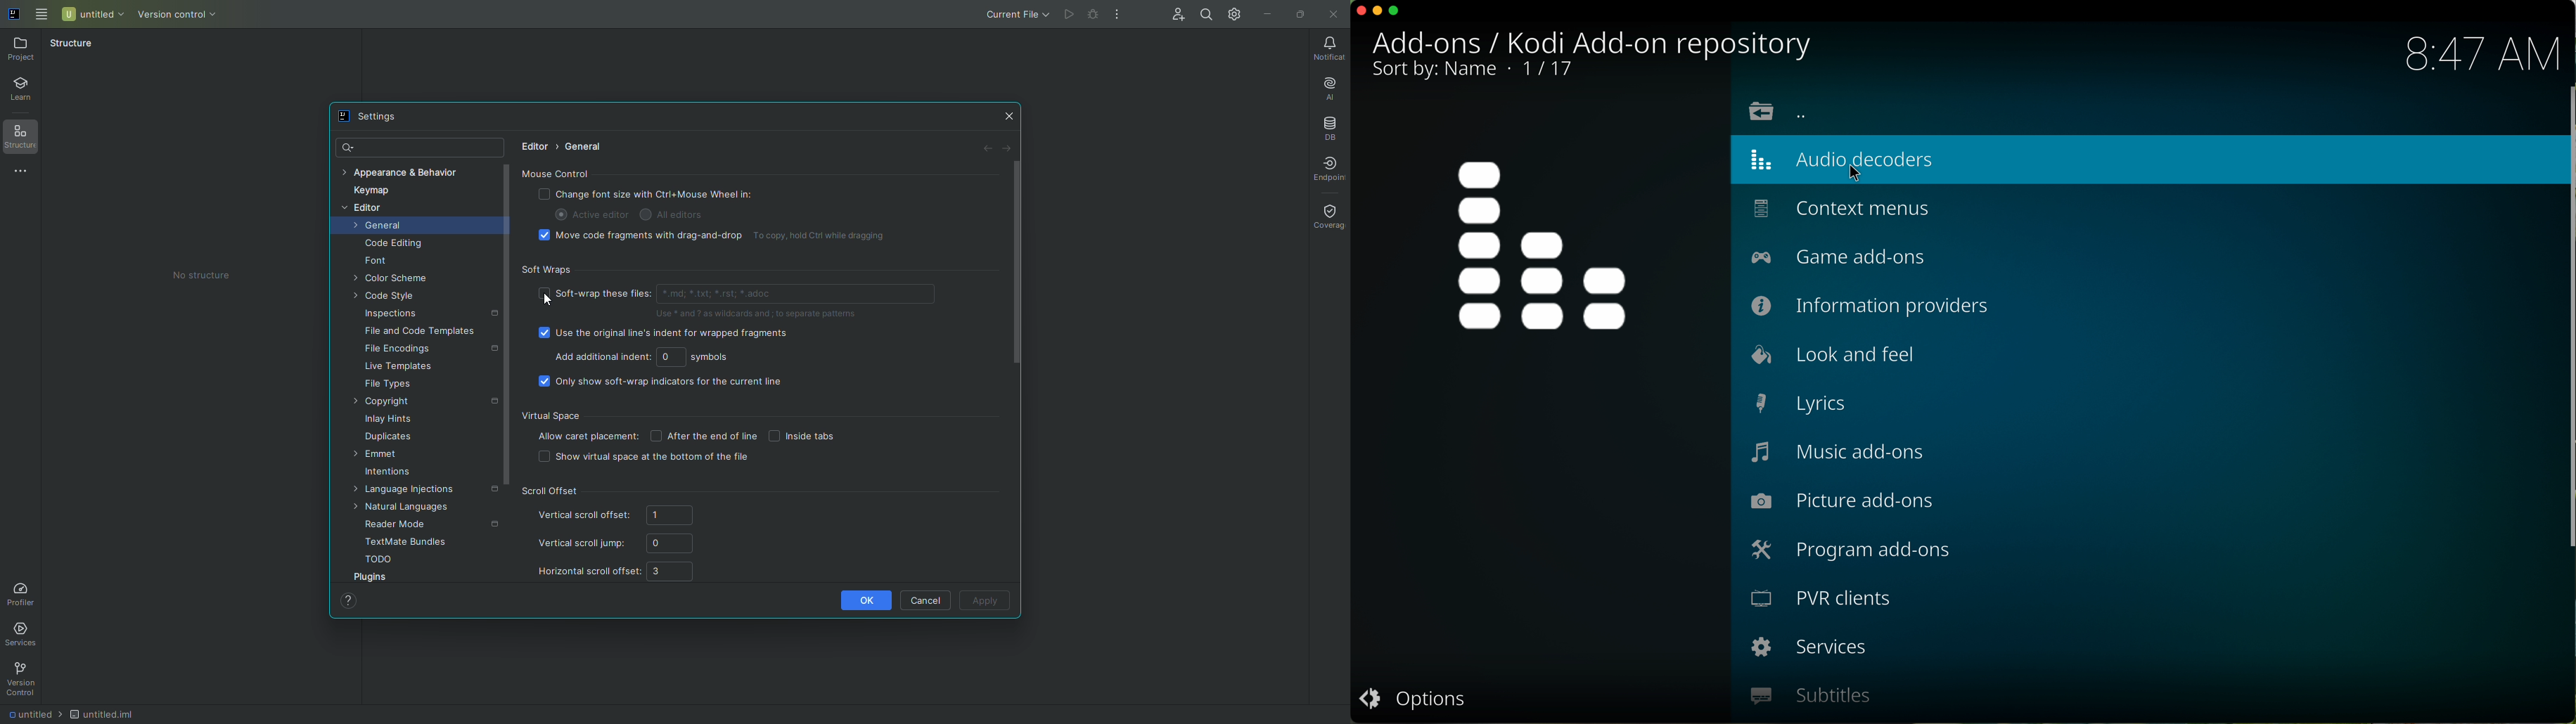 The image size is (2576, 728). Describe the element at coordinates (2569, 329) in the screenshot. I see `scroll bar` at that location.